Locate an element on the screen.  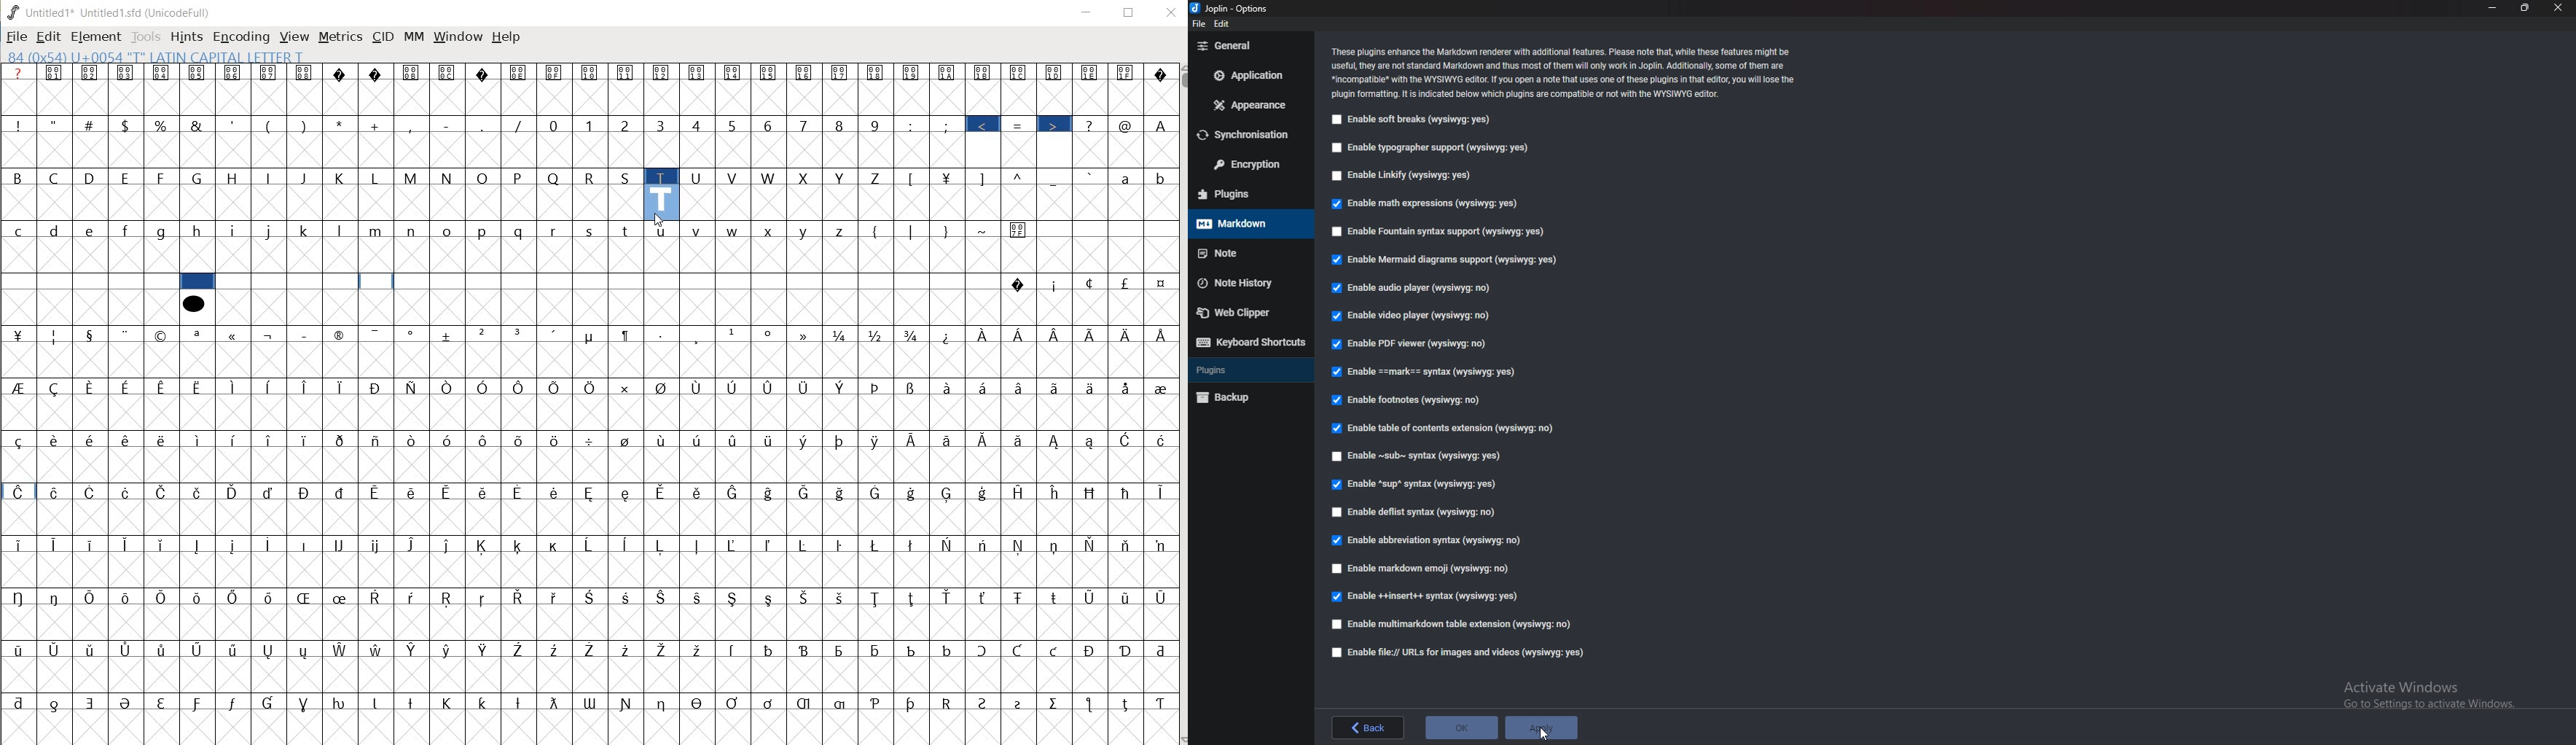
Symbol is located at coordinates (734, 649).